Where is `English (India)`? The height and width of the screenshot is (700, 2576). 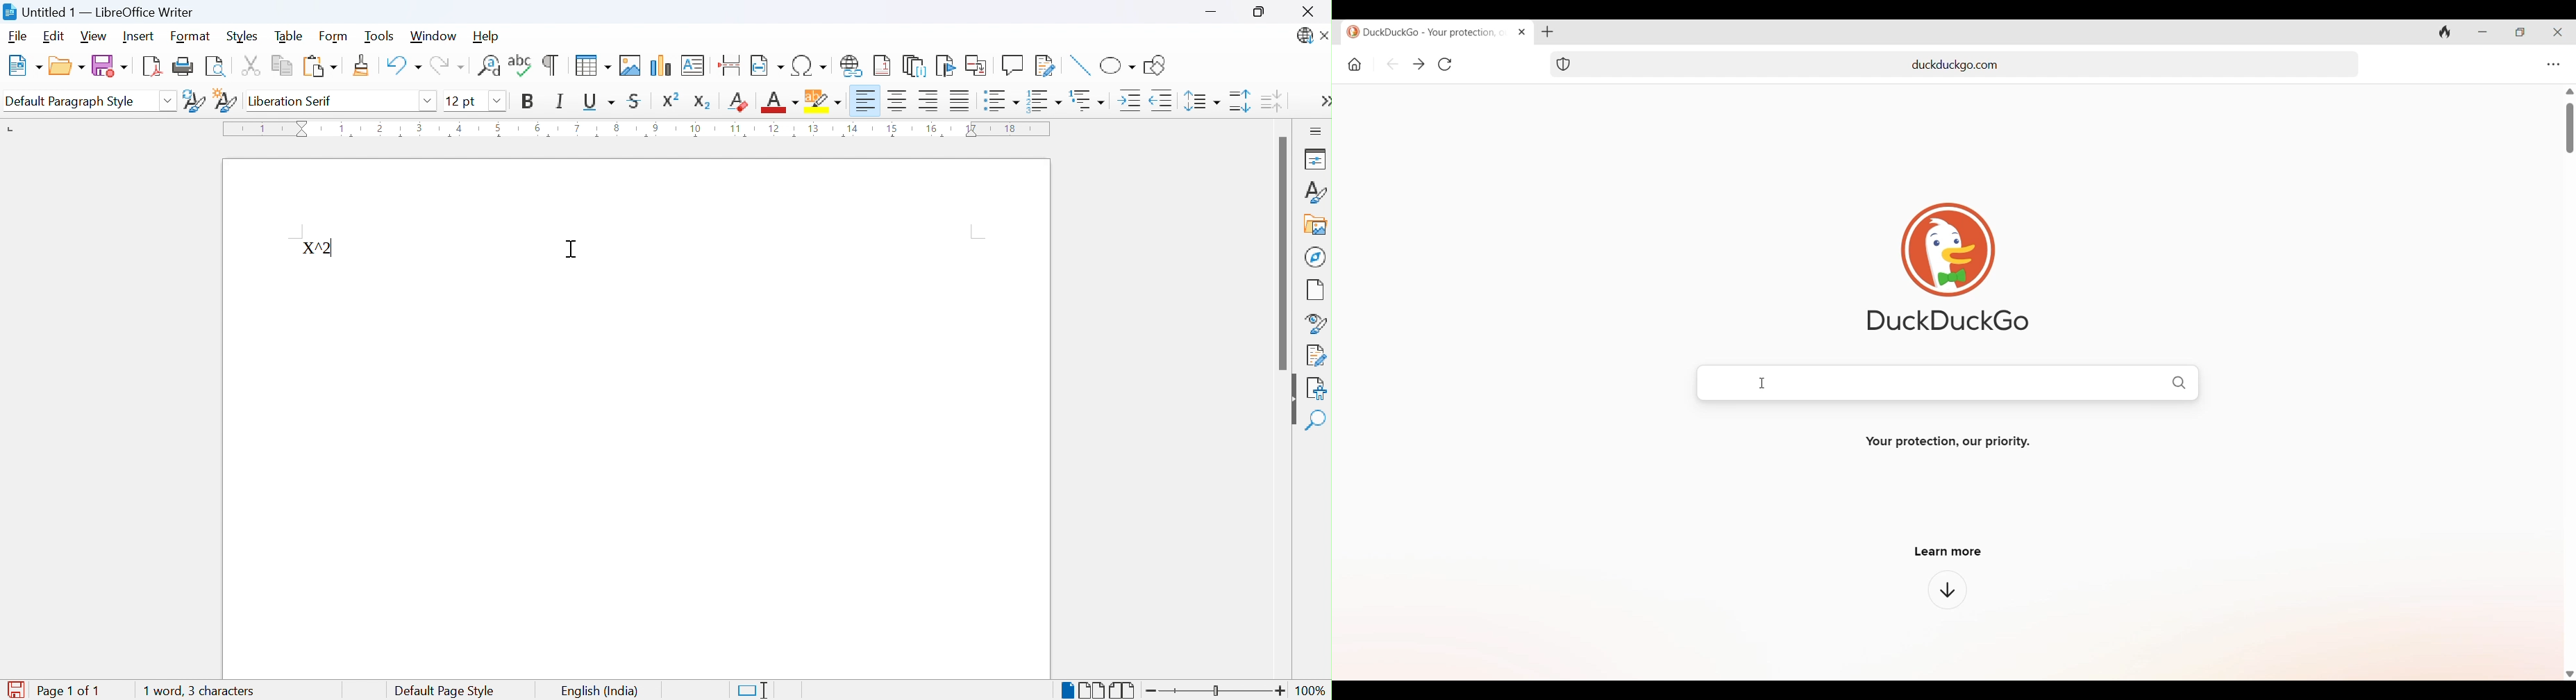
English (India) is located at coordinates (601, 690).